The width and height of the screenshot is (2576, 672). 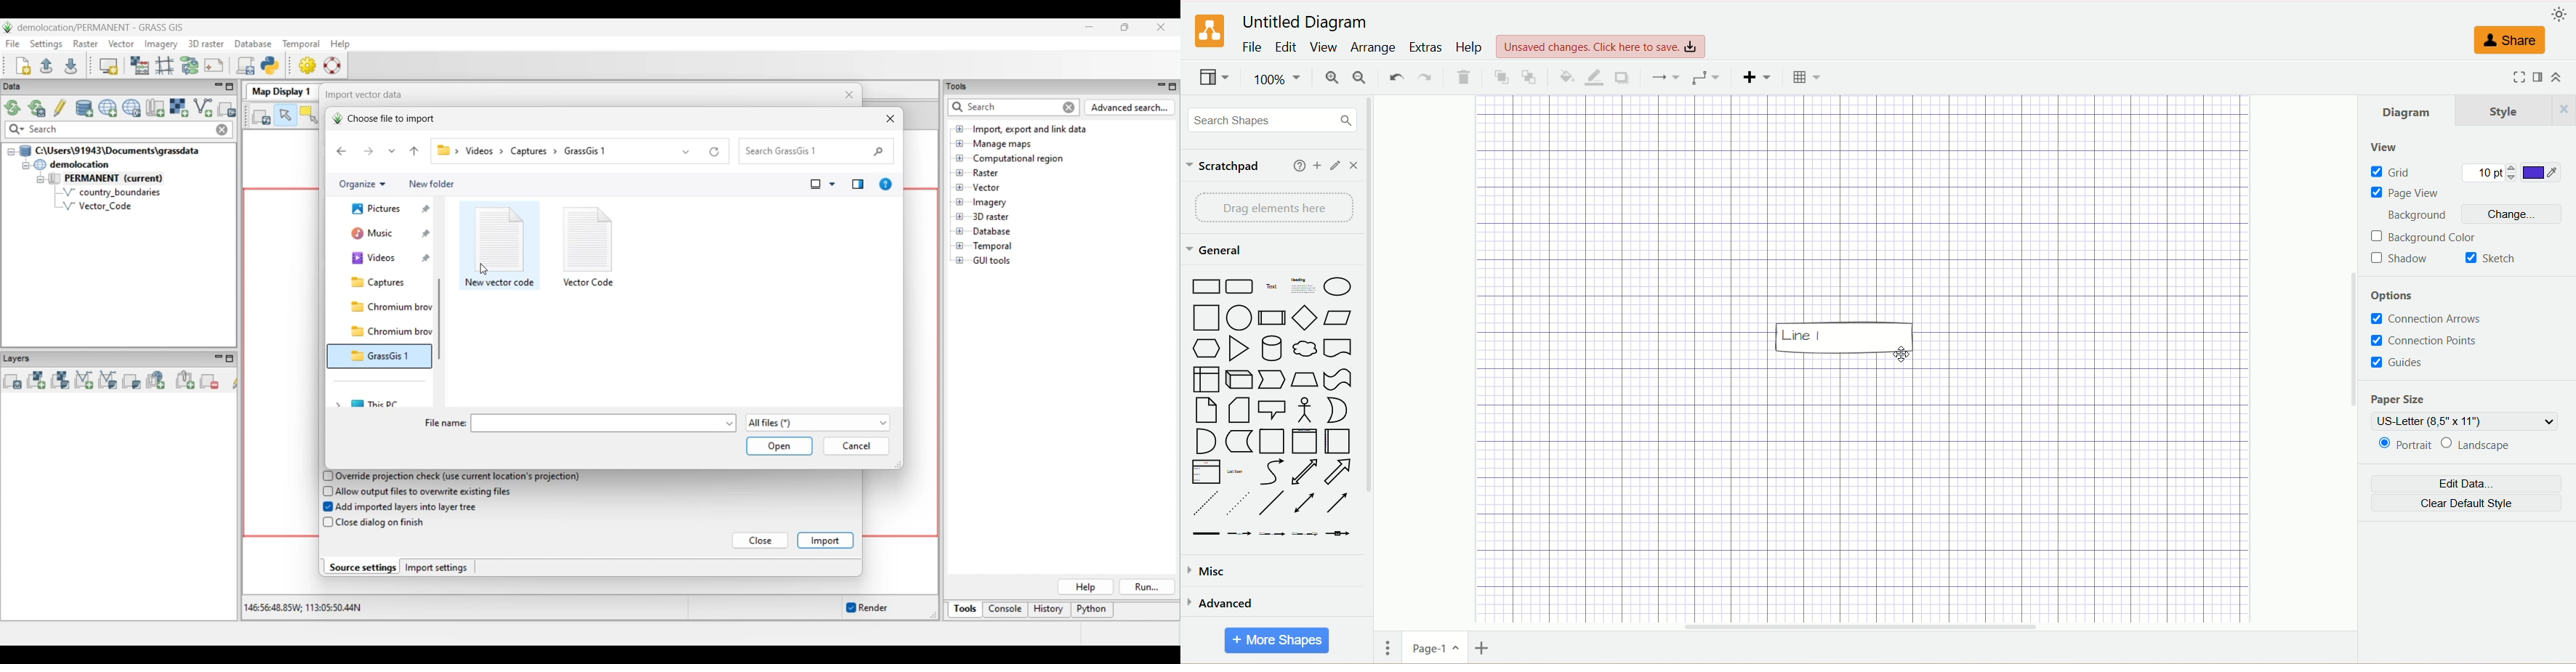 I want to click on arrange, so click(x=1374, y=48).